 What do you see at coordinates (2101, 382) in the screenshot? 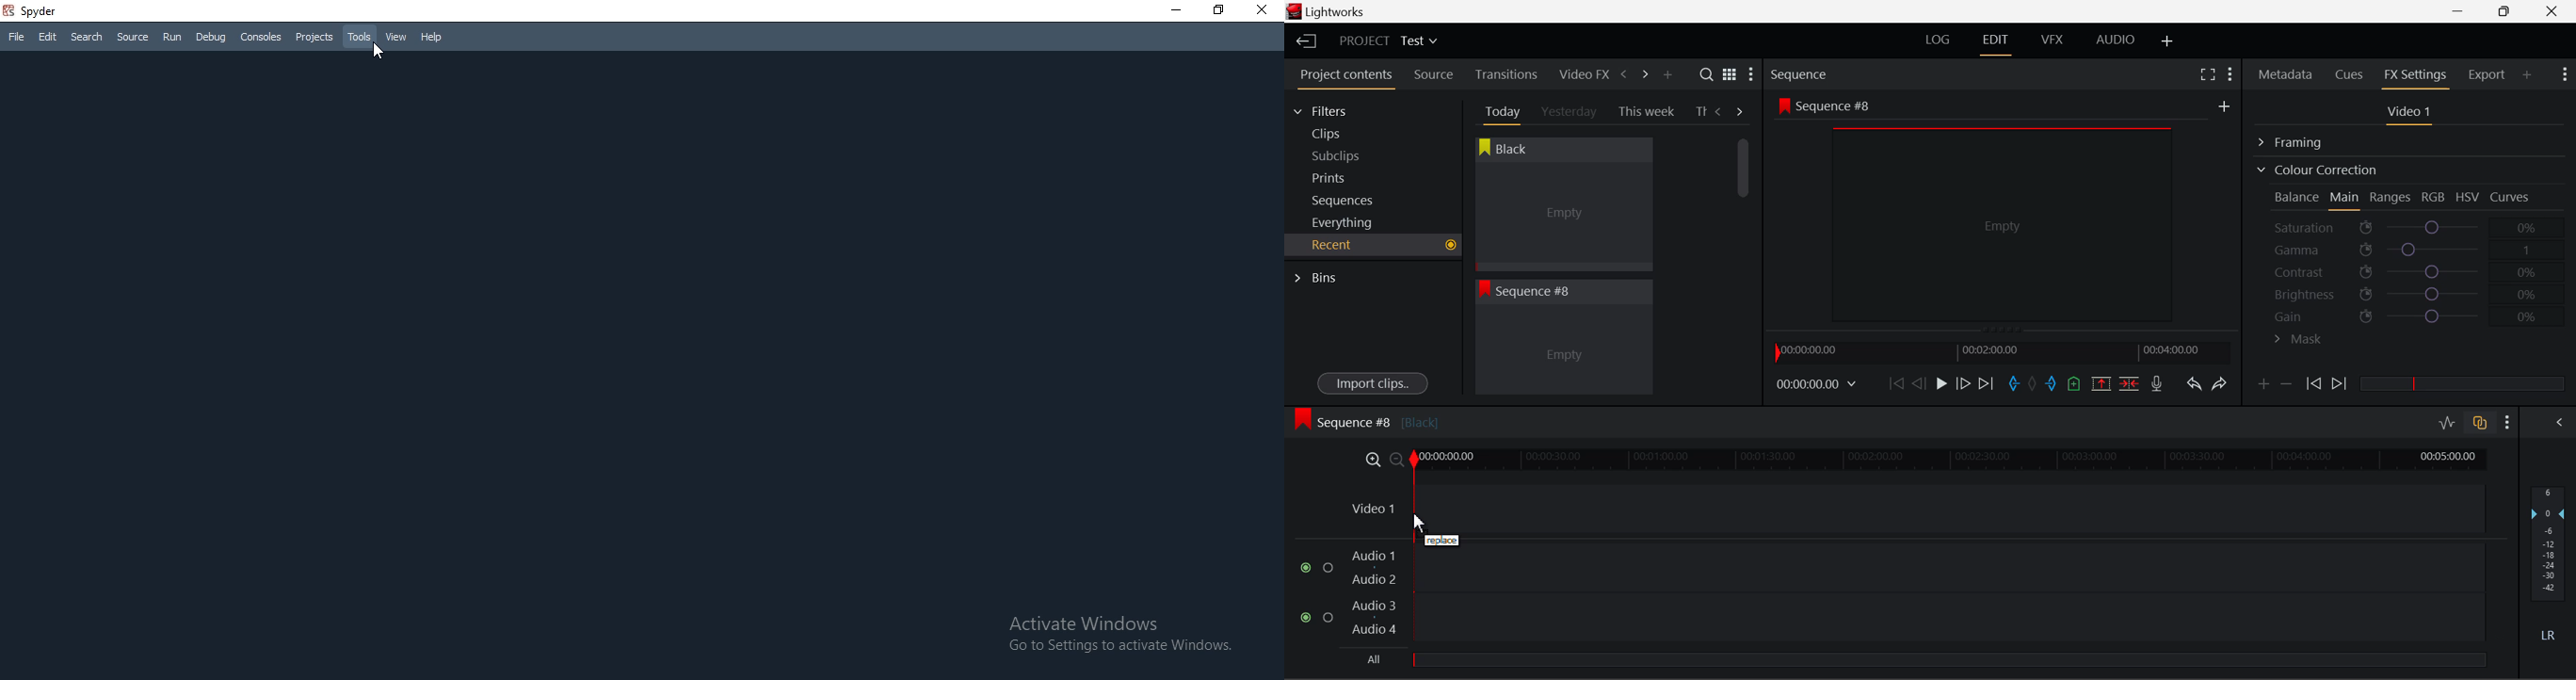
I see `Remove marked section` at bounding box center [2101, 382].